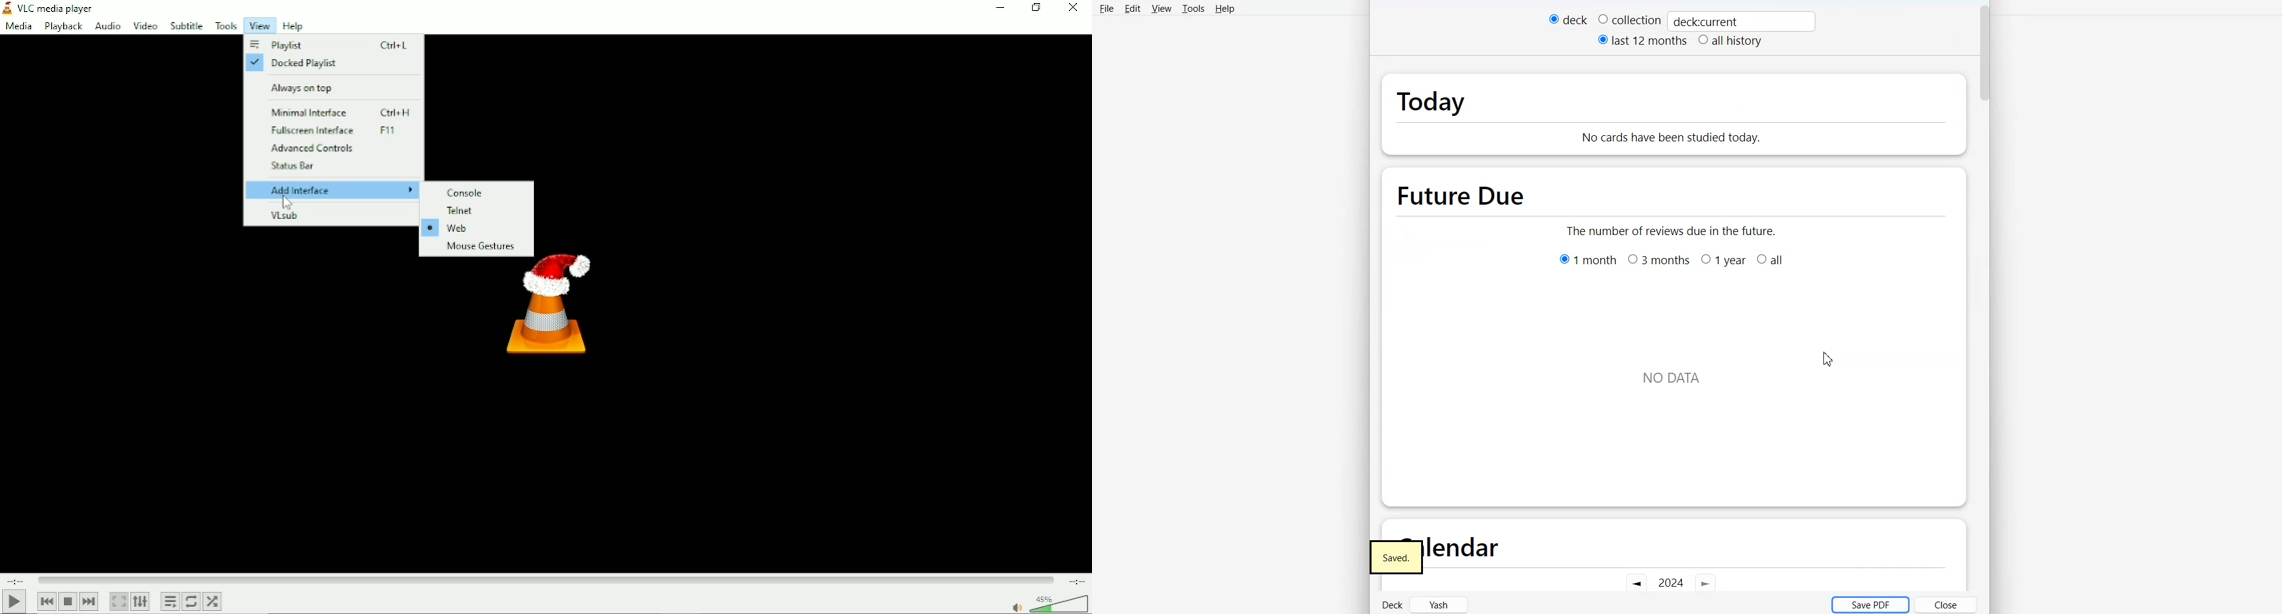  Describe the element at coordinates (212, 601) in the screenshot. I see `Random` at that location.